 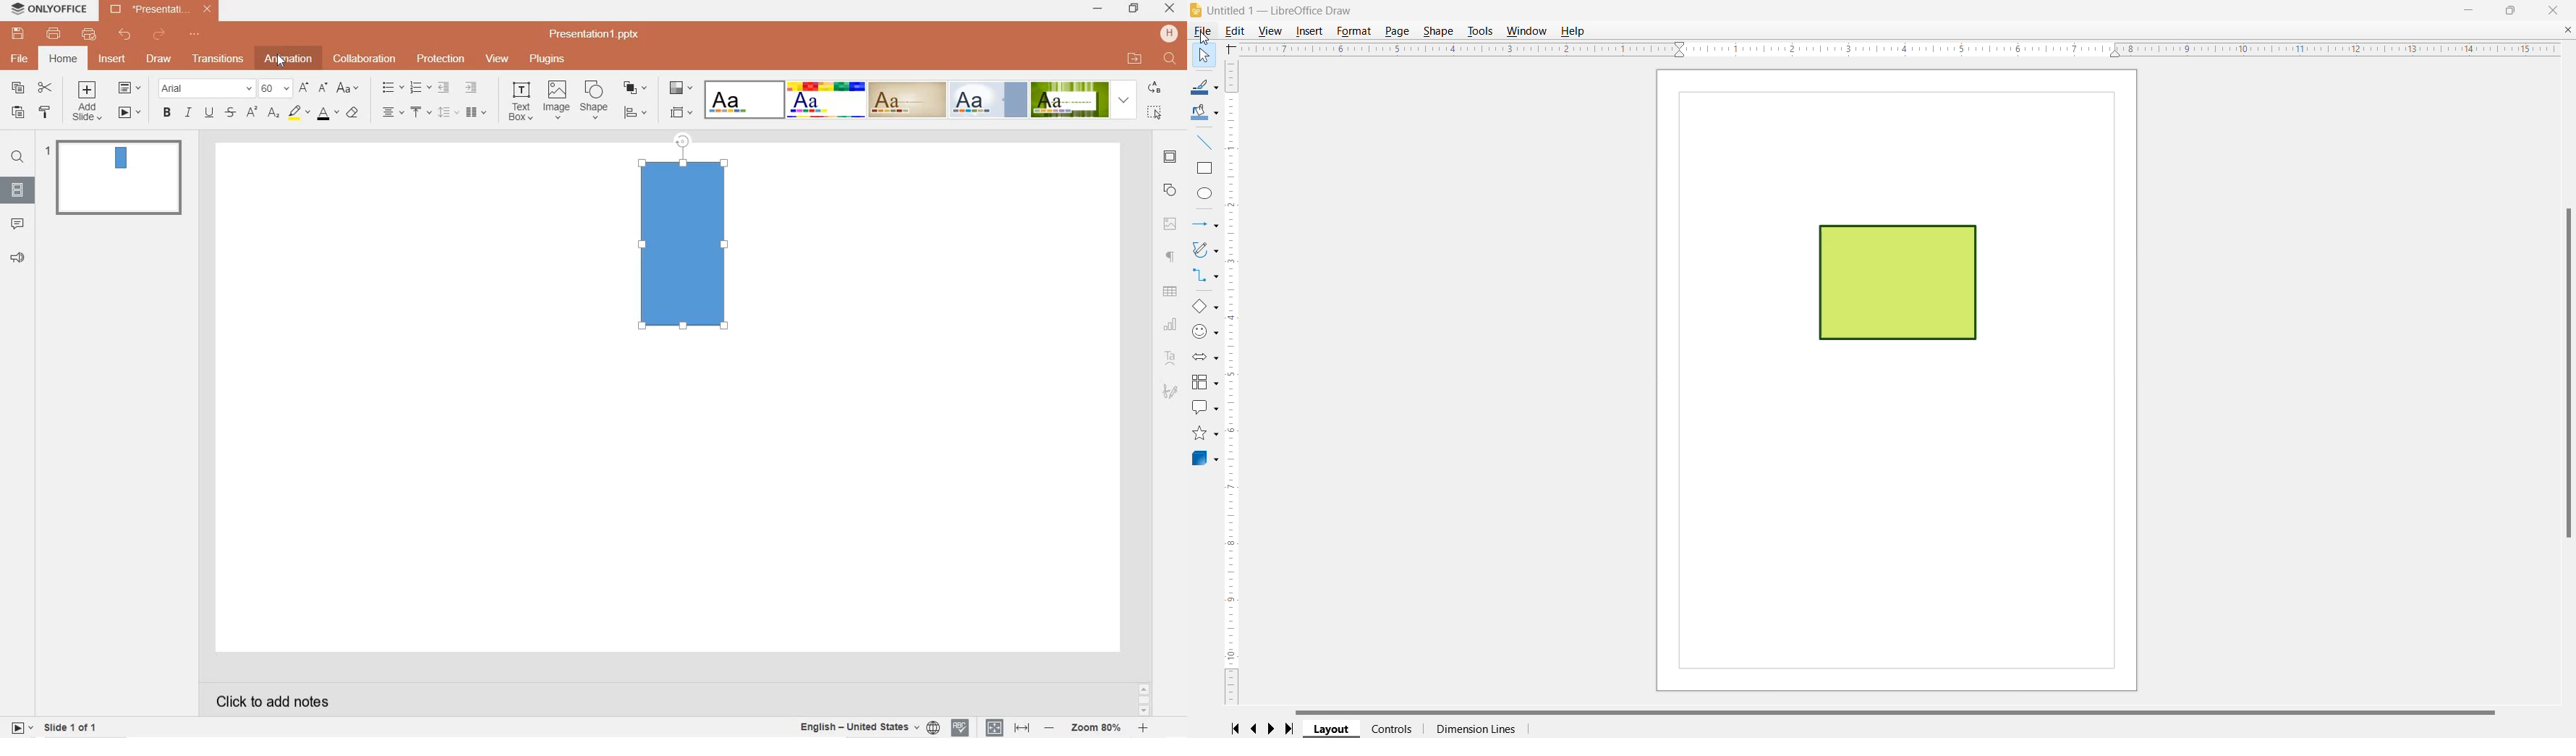 I want to click on Basic, so click(x=826, y=100).